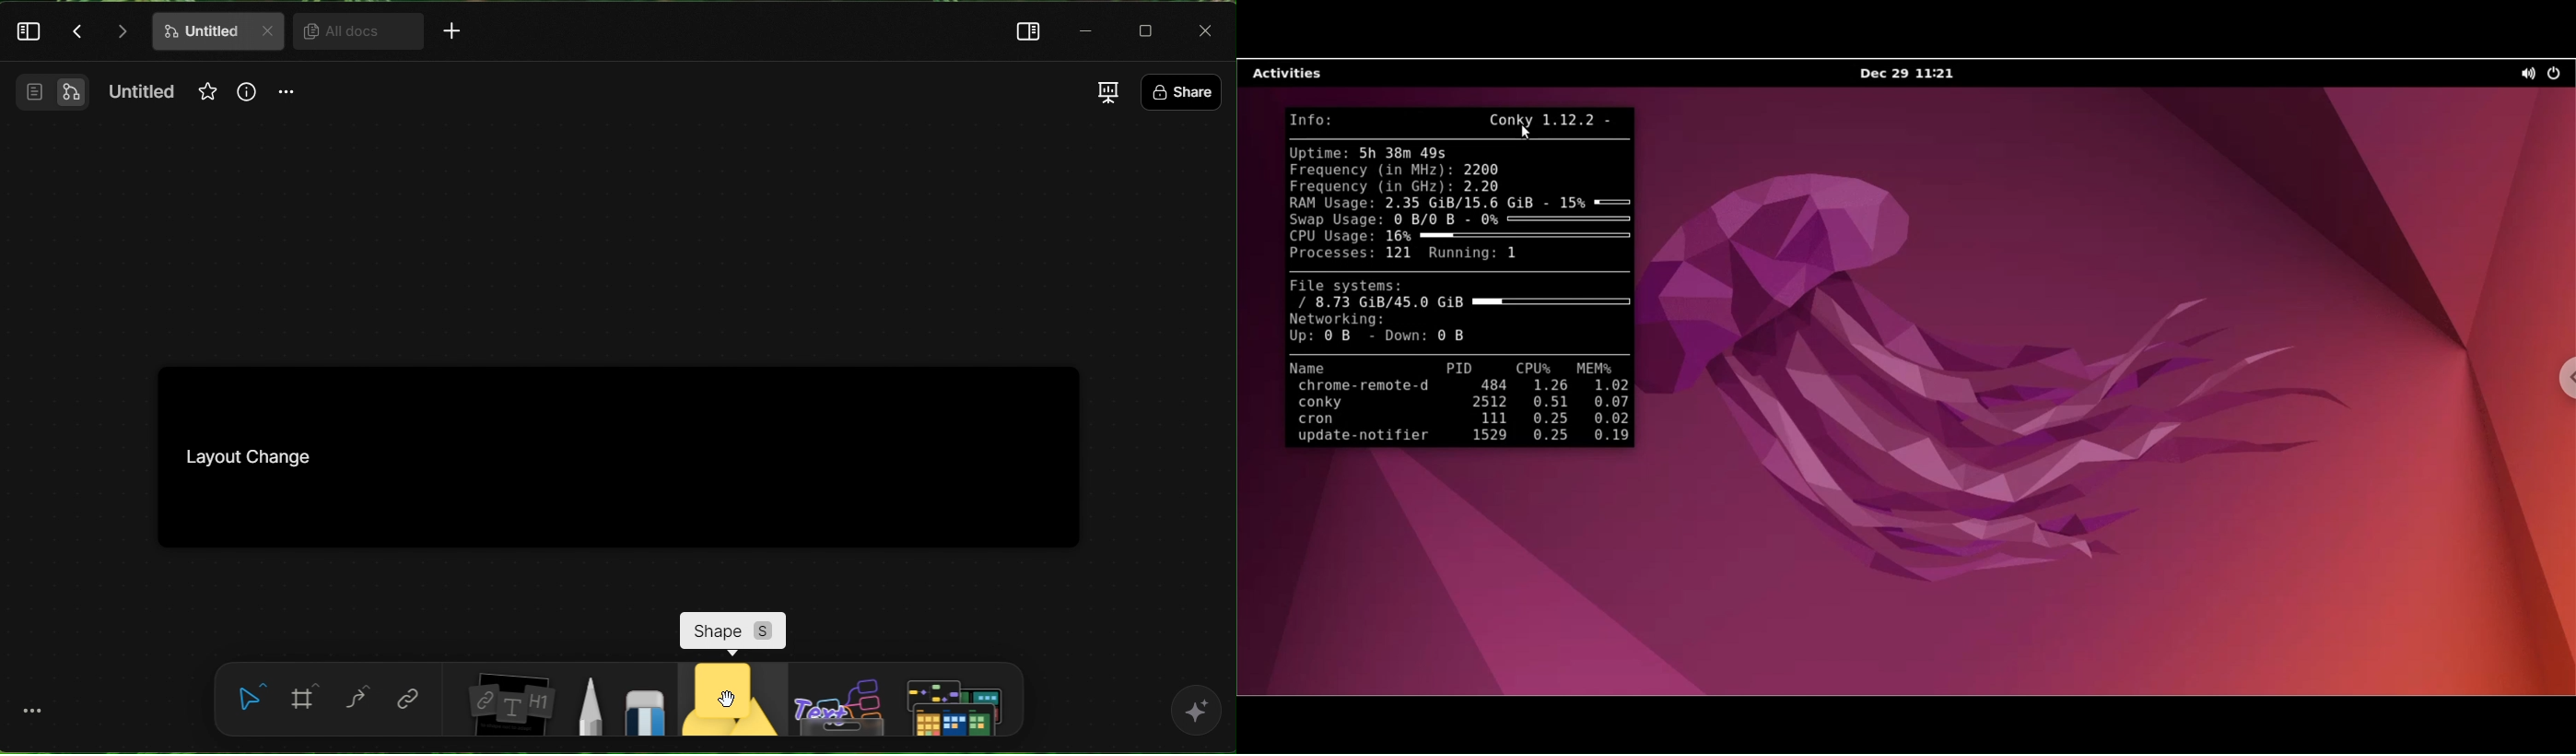 The width and height of the screenshot is (2576, 756). What do you see at coordinates (409, 697) in the screenshot?
I see `link` at bounding box center [409, 697].